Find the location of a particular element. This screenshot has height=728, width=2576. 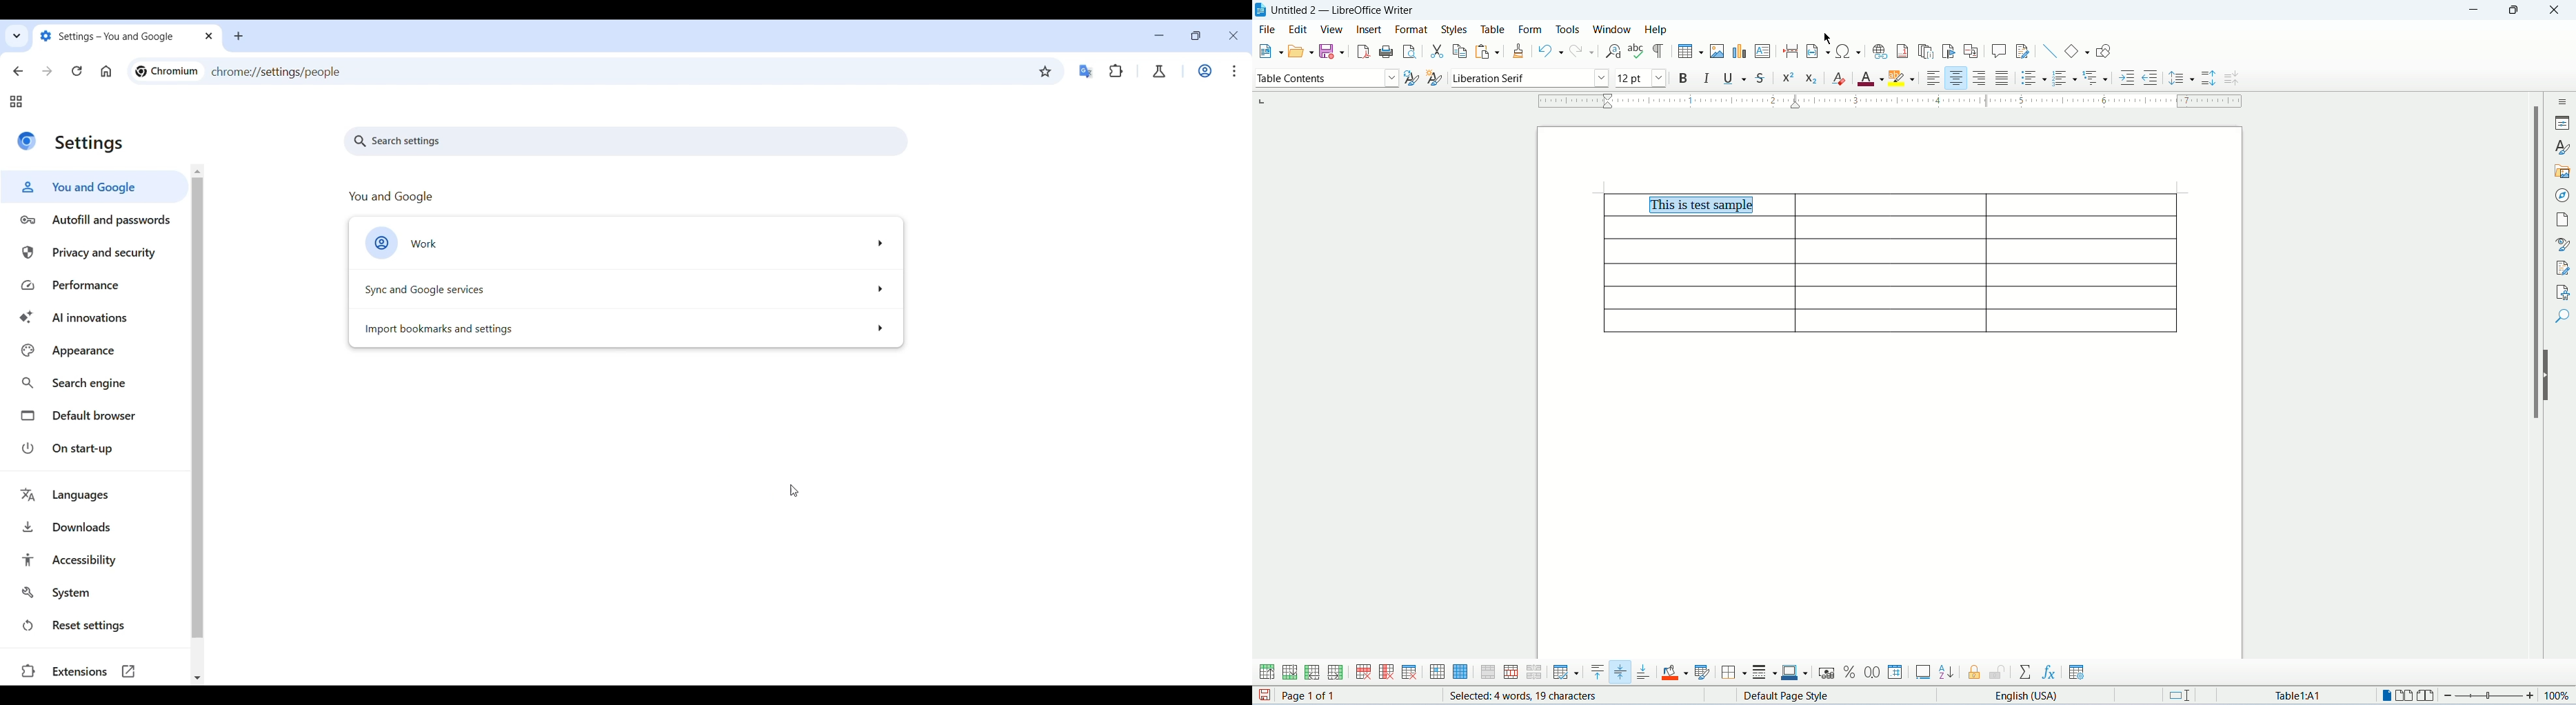

delete row is located at coordinates (1365, 673).